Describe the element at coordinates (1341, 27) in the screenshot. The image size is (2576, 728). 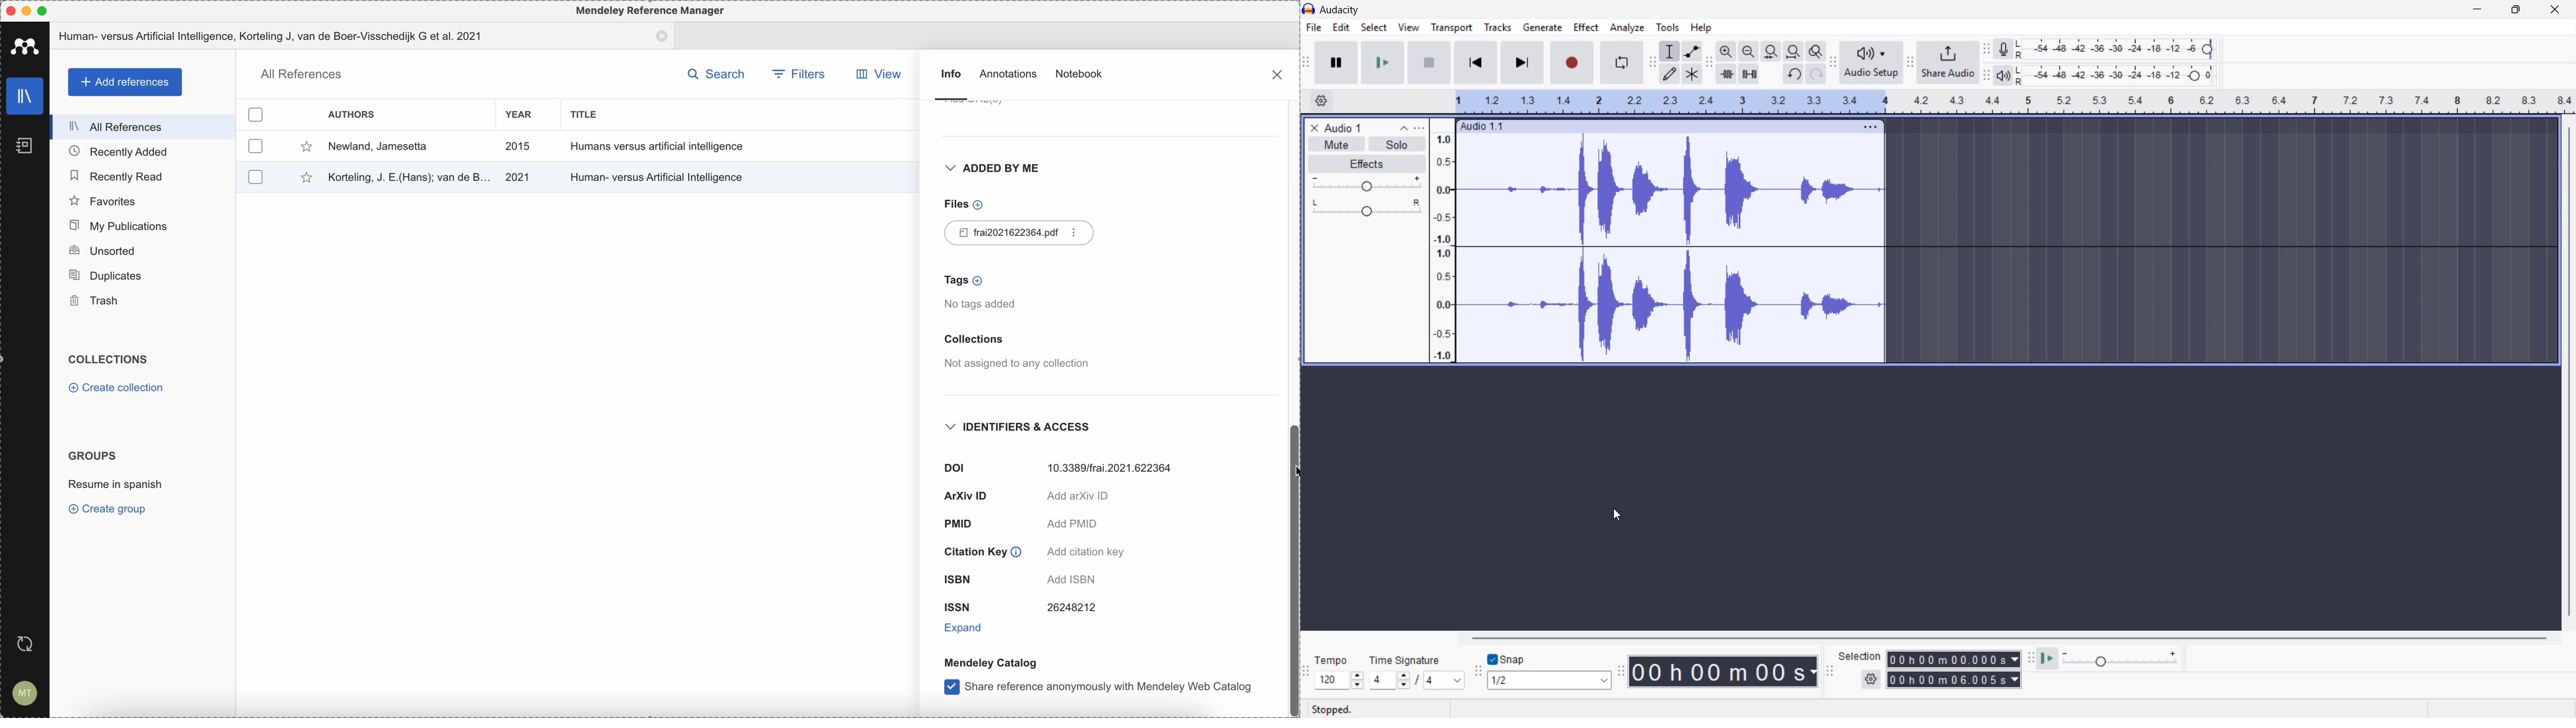
I see `Edit ` at that location.